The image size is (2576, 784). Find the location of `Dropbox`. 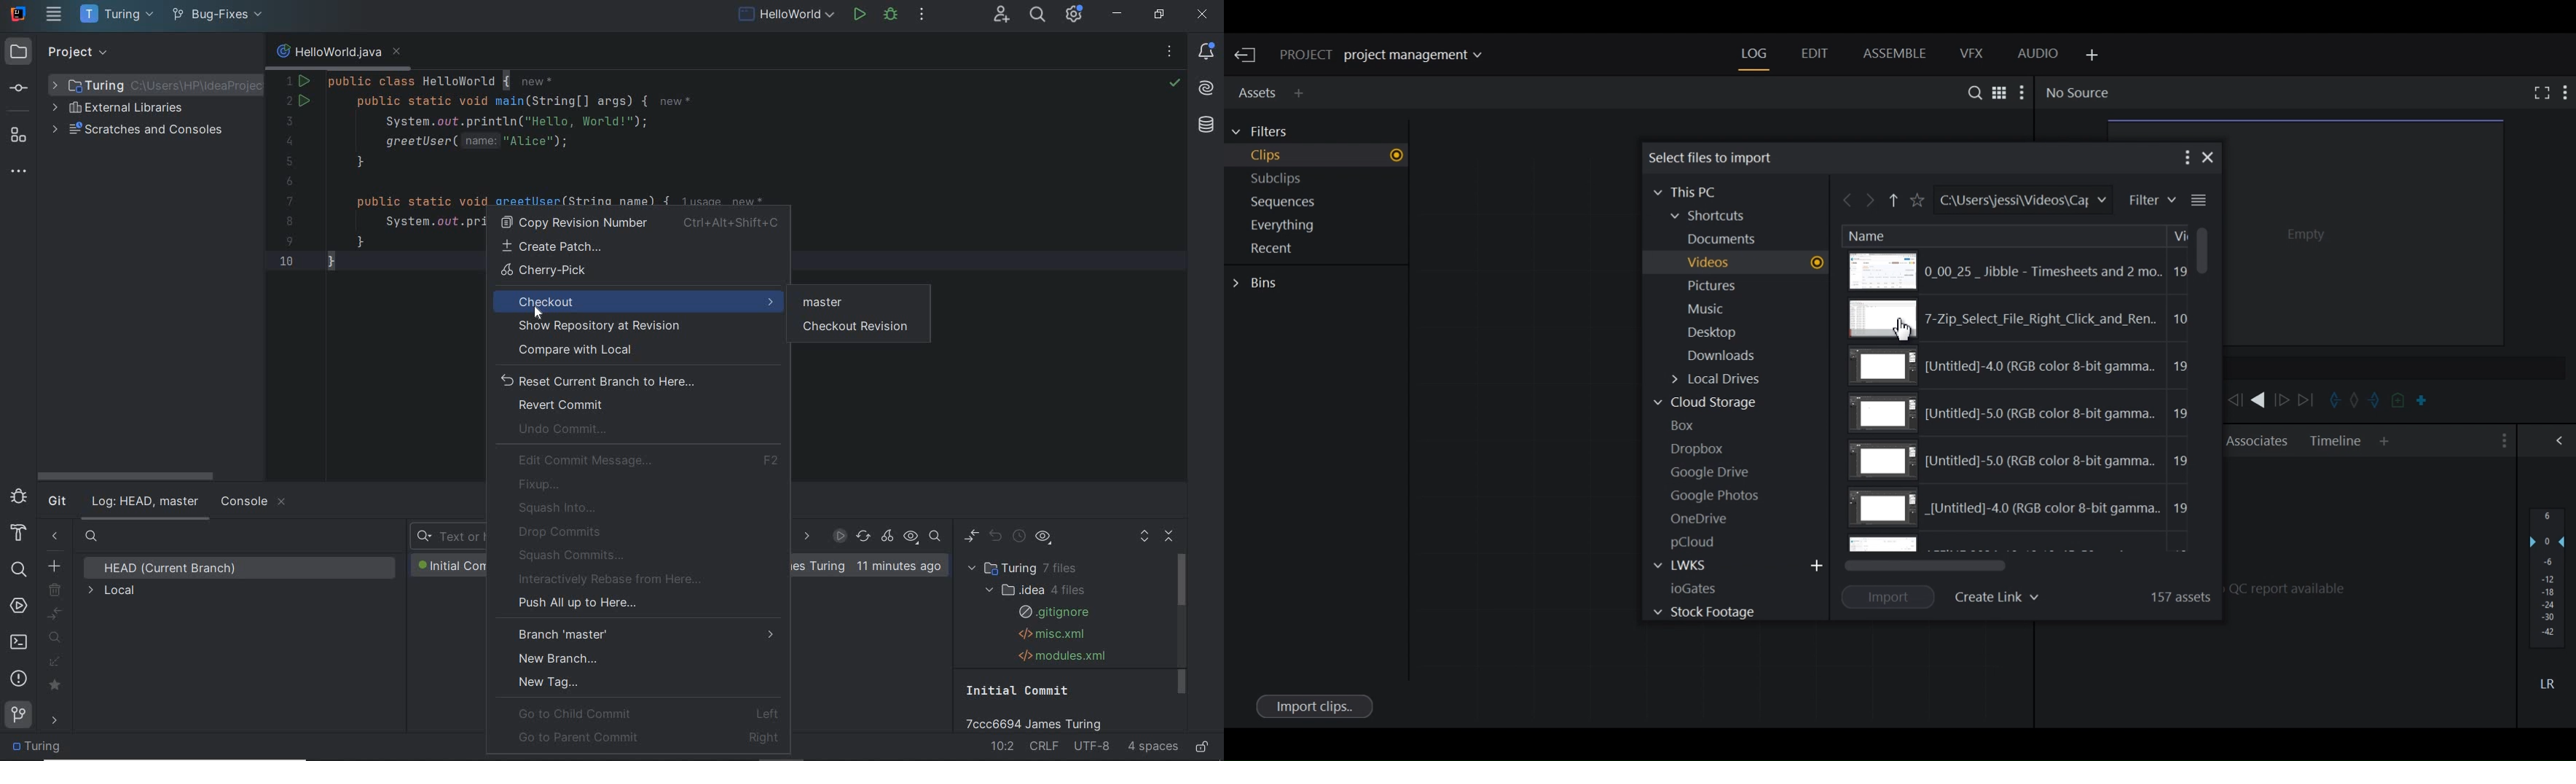

Dropbox is located at coordinates (1703, 447).